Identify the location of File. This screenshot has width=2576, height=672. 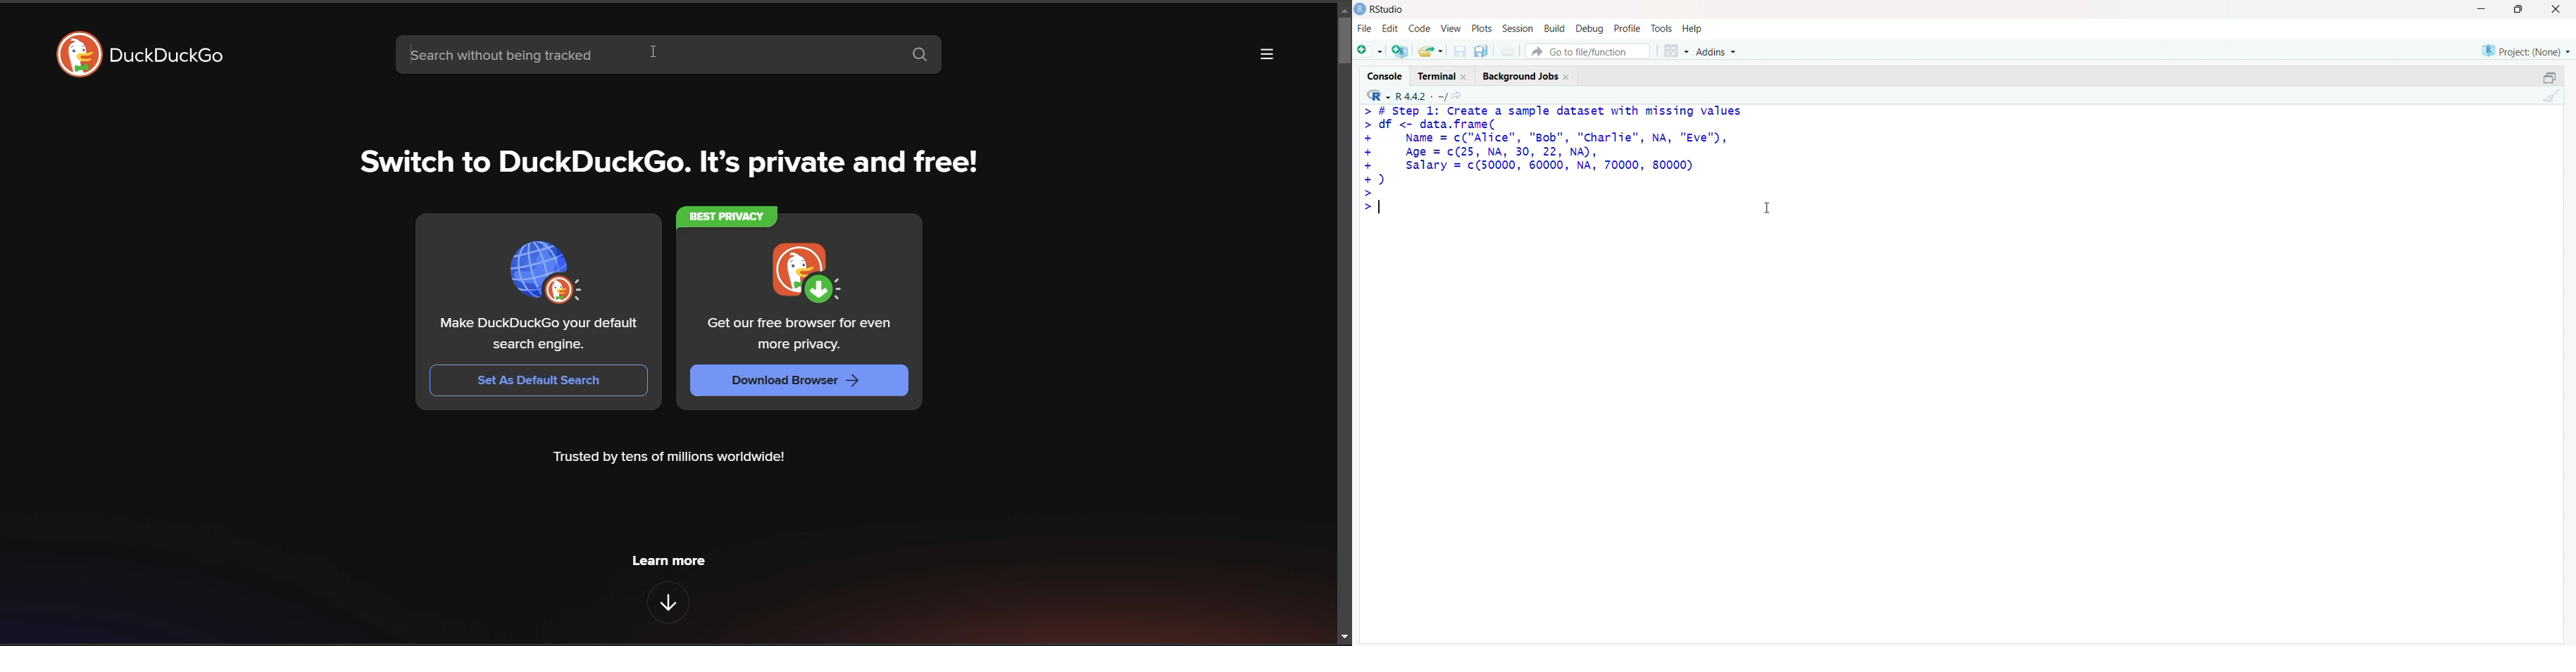
(1365, 29).